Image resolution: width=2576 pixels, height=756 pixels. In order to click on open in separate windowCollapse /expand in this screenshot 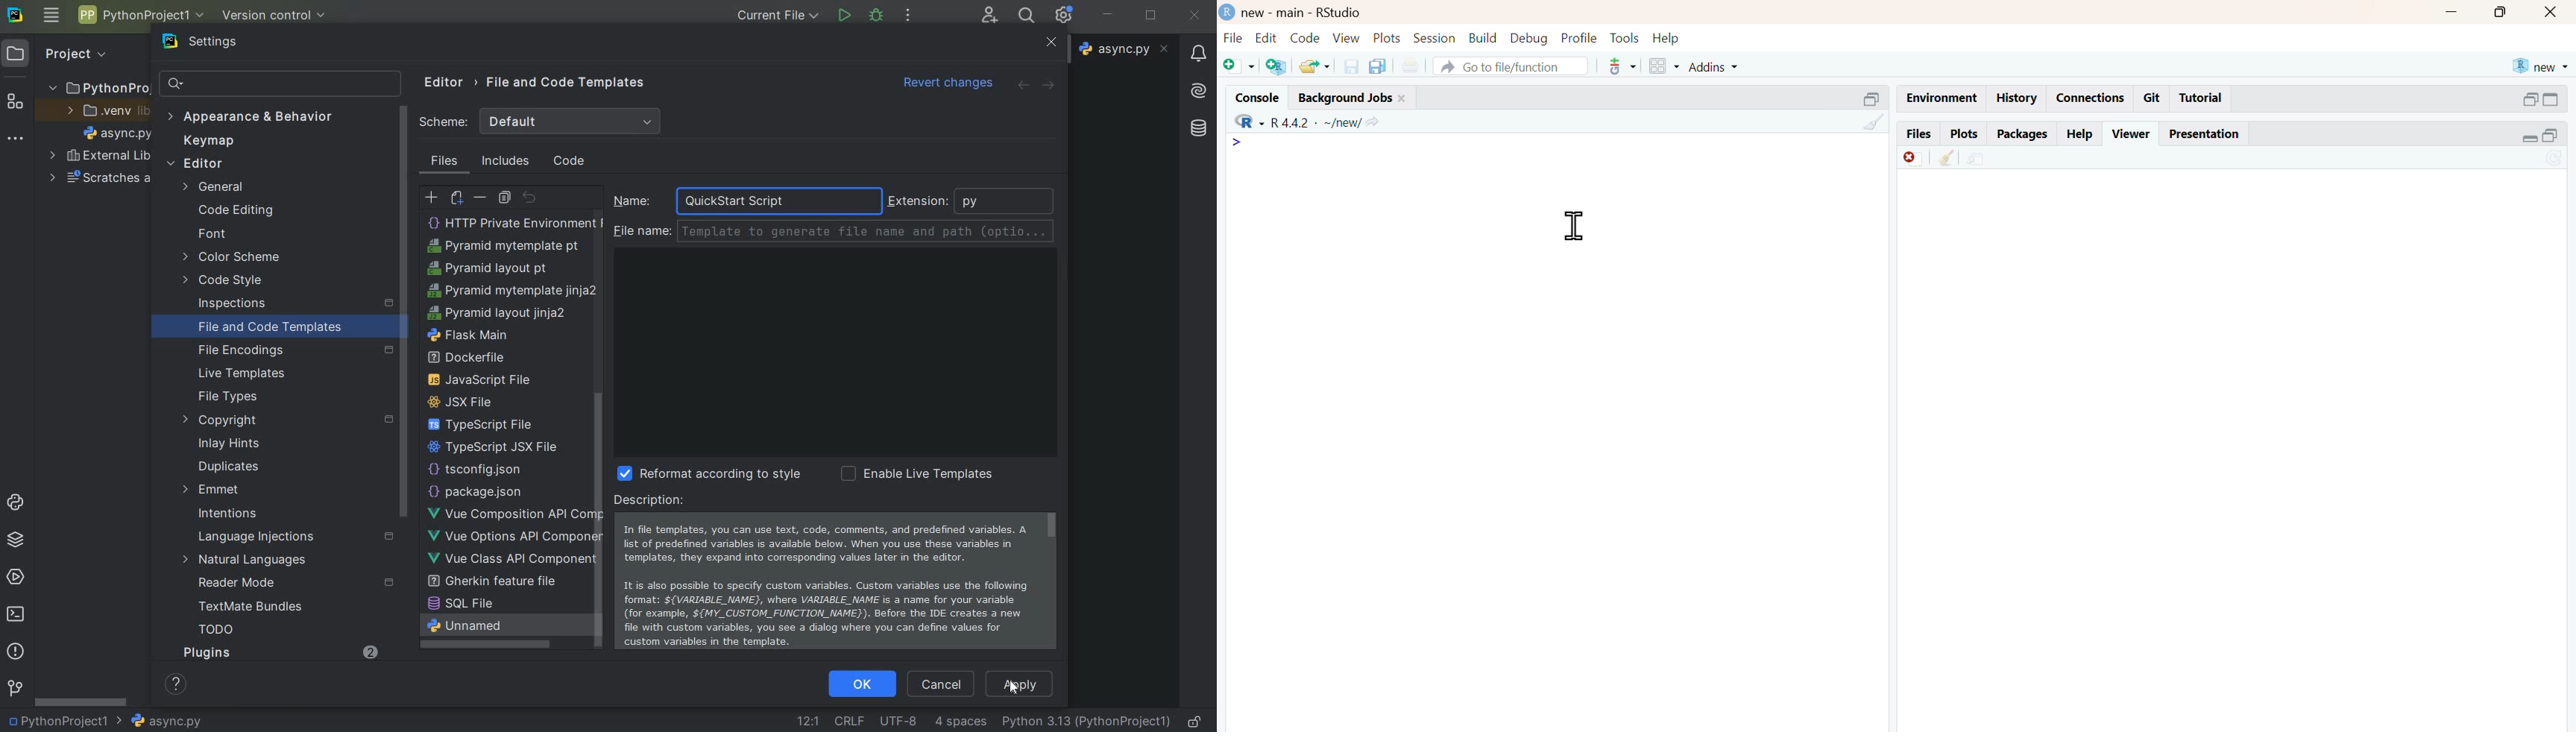, I will do `click(2550, 99)`.